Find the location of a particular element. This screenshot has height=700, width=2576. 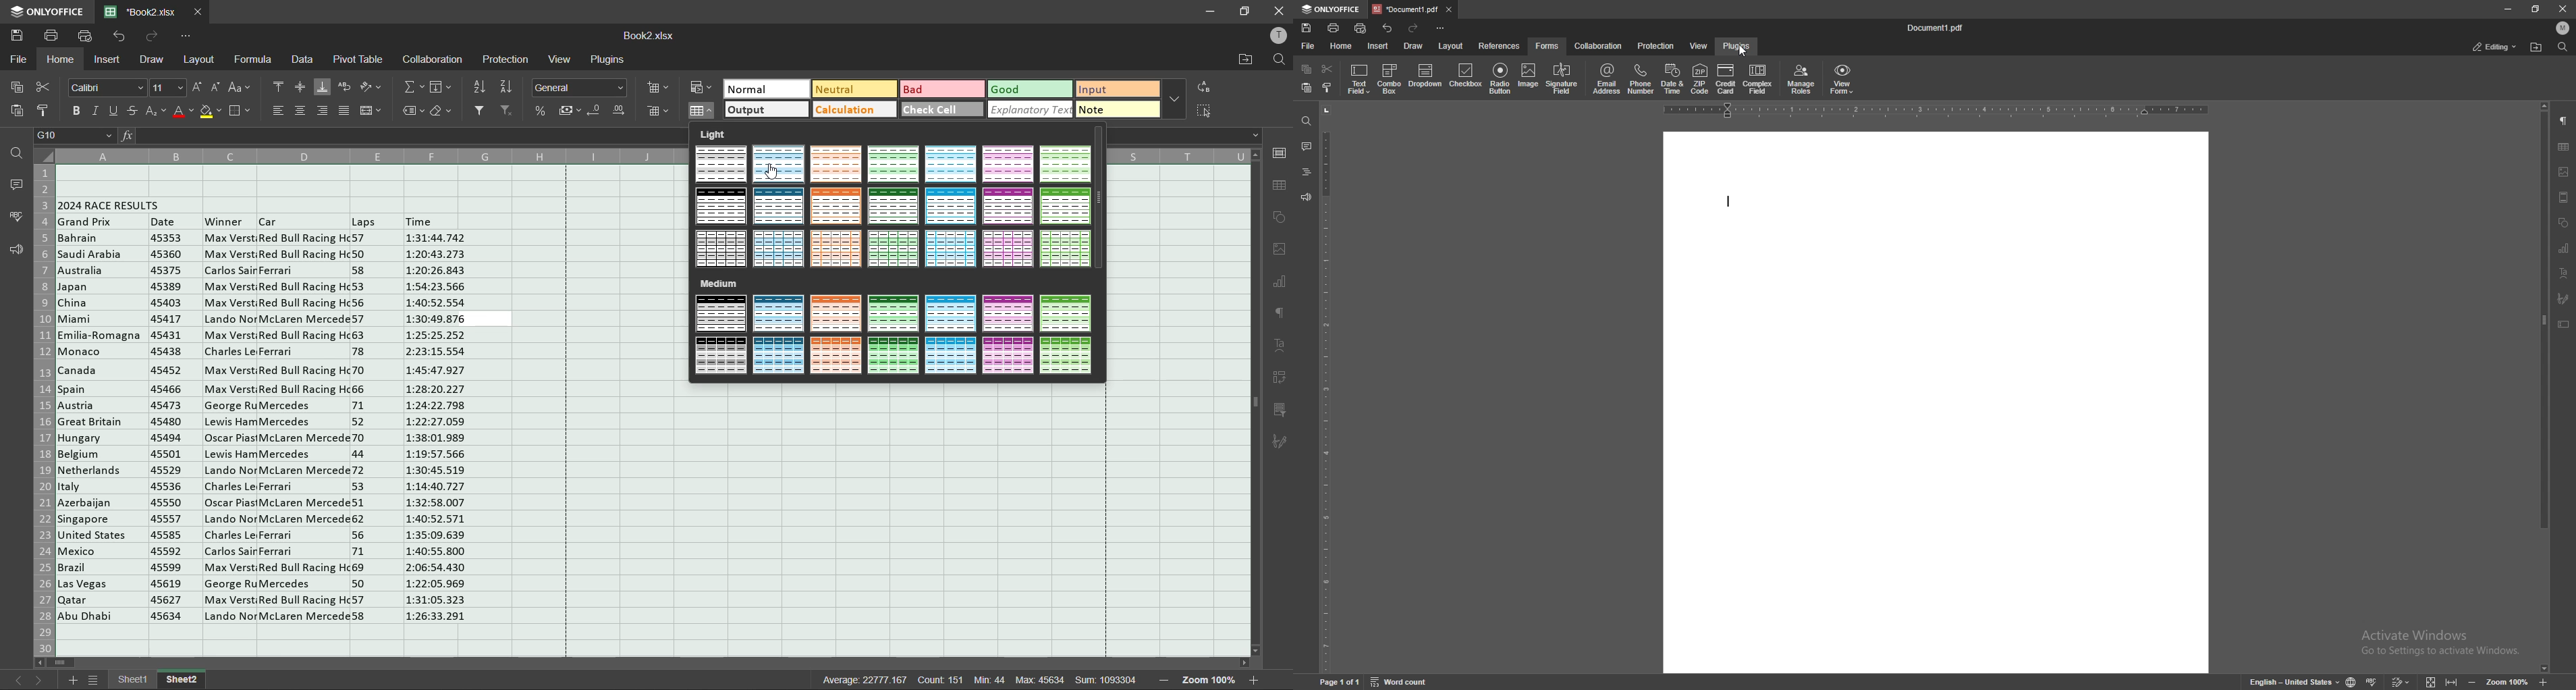

combo box is located at coordinates (1390, 79).